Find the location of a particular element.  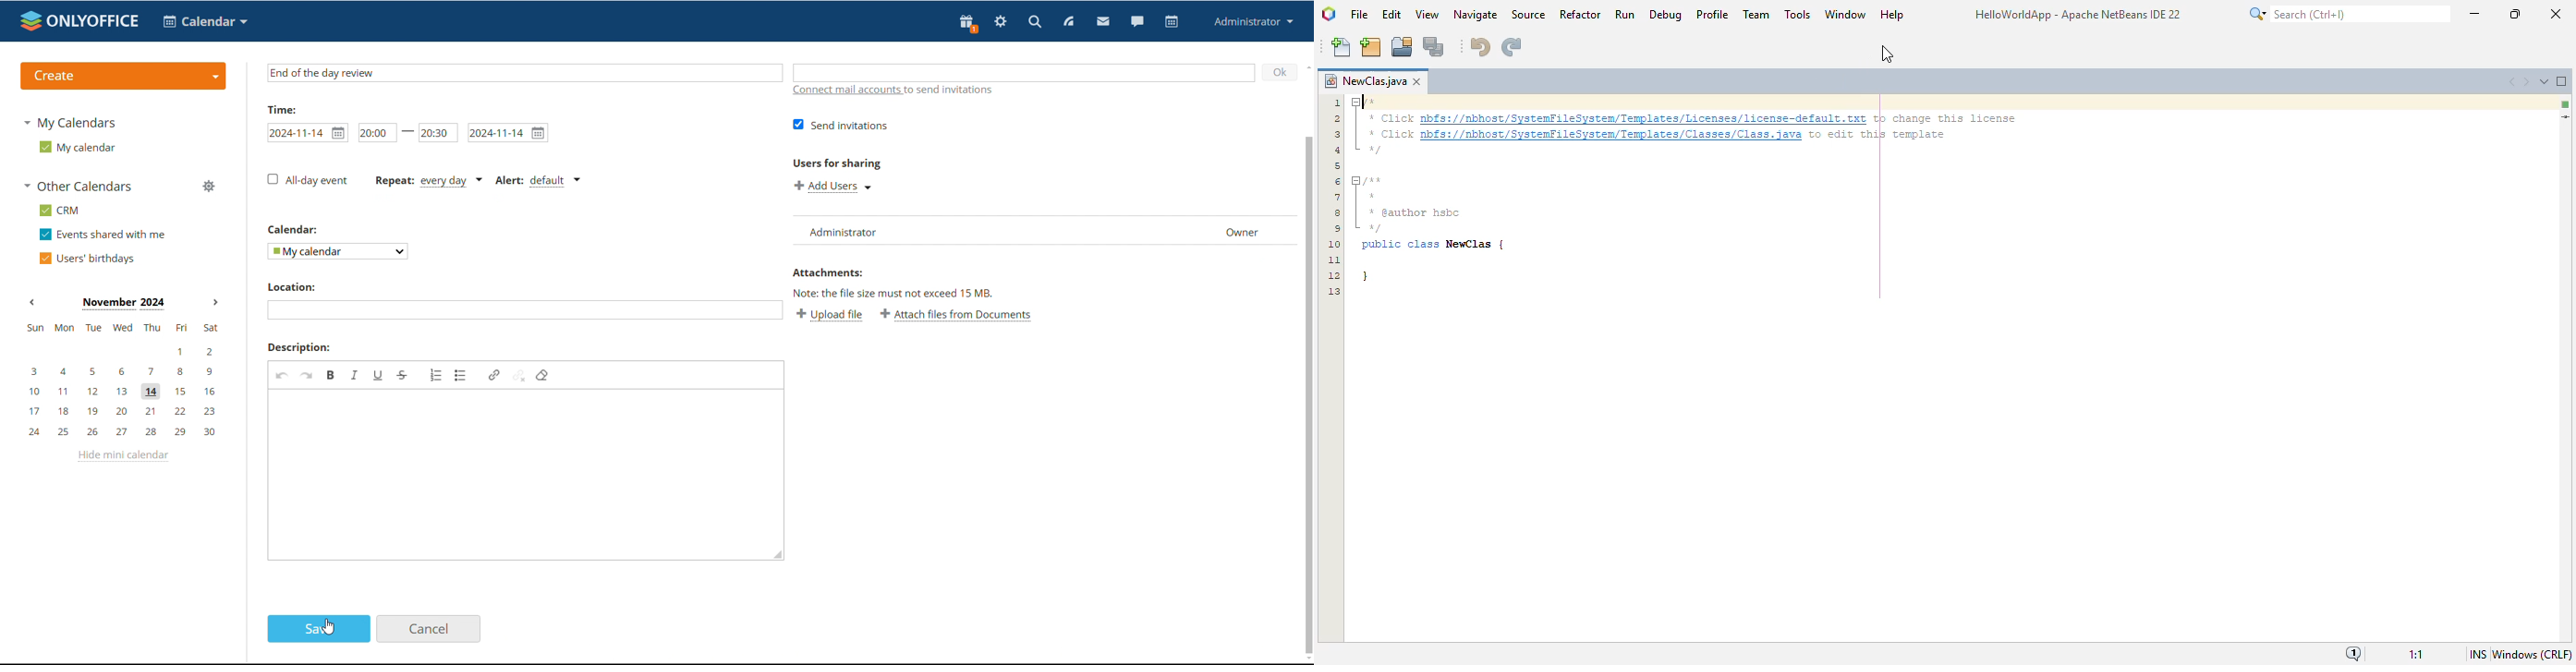

Resize box is located at coordinates (779, 555).